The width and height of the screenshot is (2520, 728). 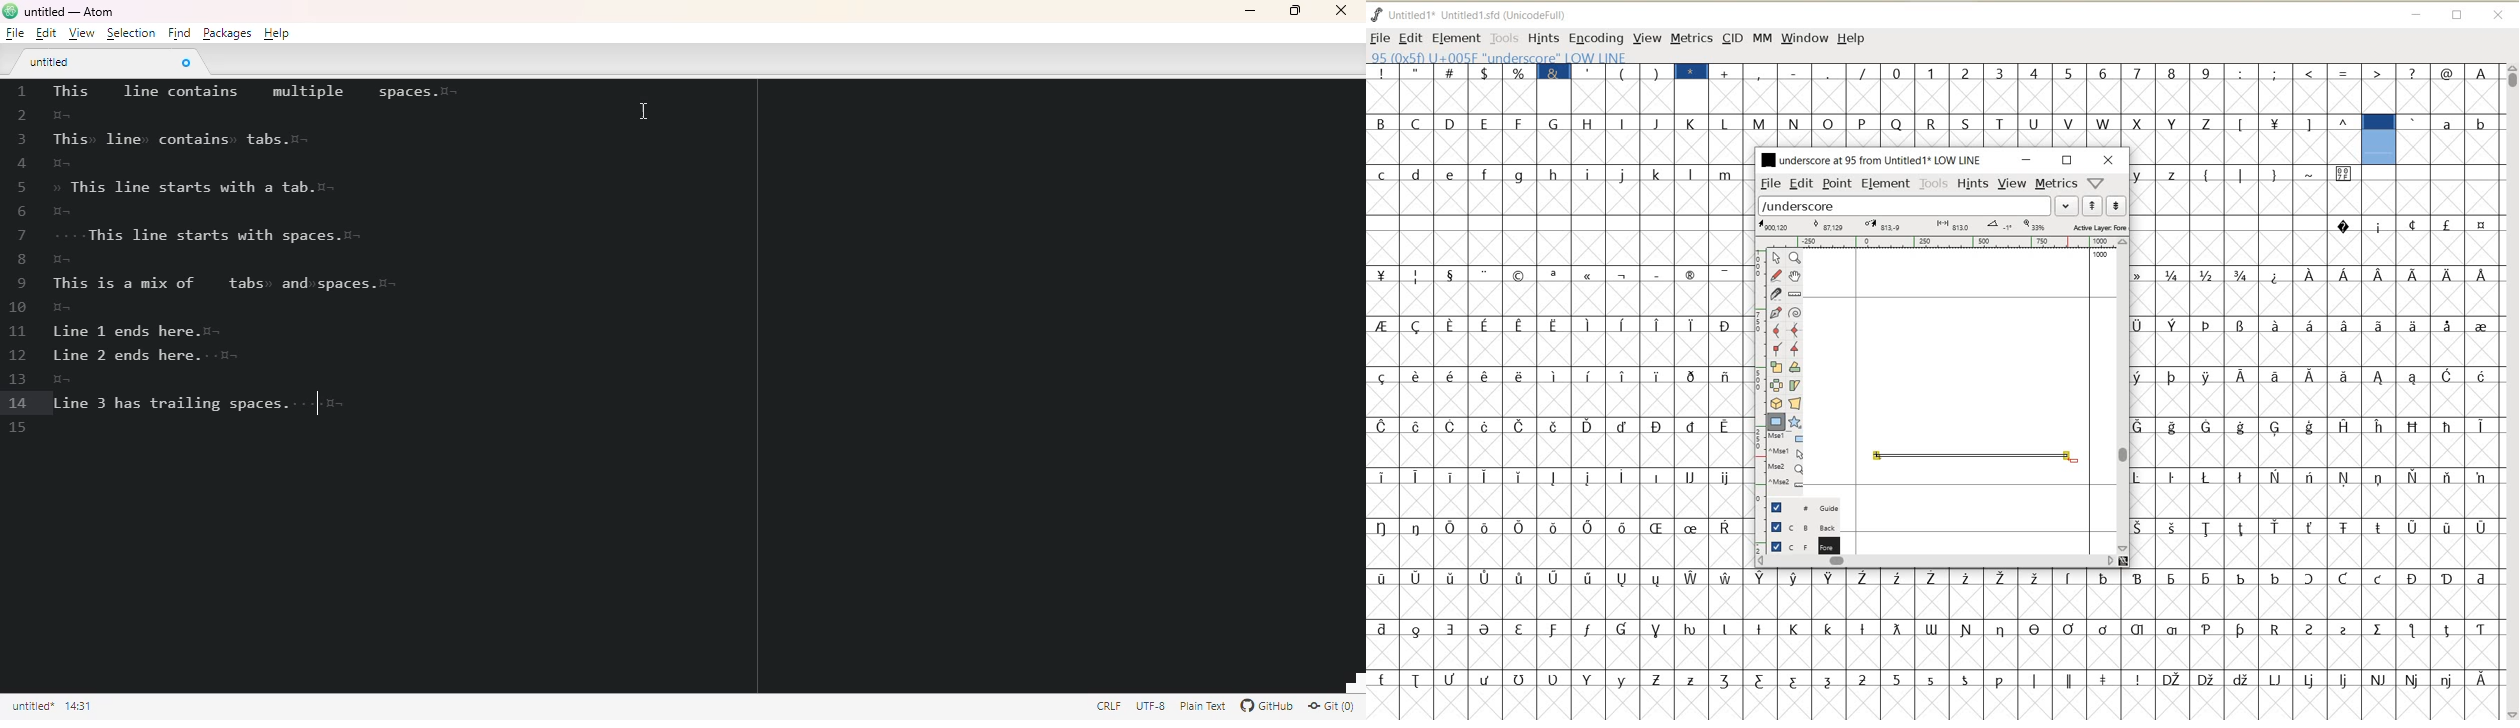 I want to click on add a curve point always either horizontal or vertical, so click(x=1795, y=329).